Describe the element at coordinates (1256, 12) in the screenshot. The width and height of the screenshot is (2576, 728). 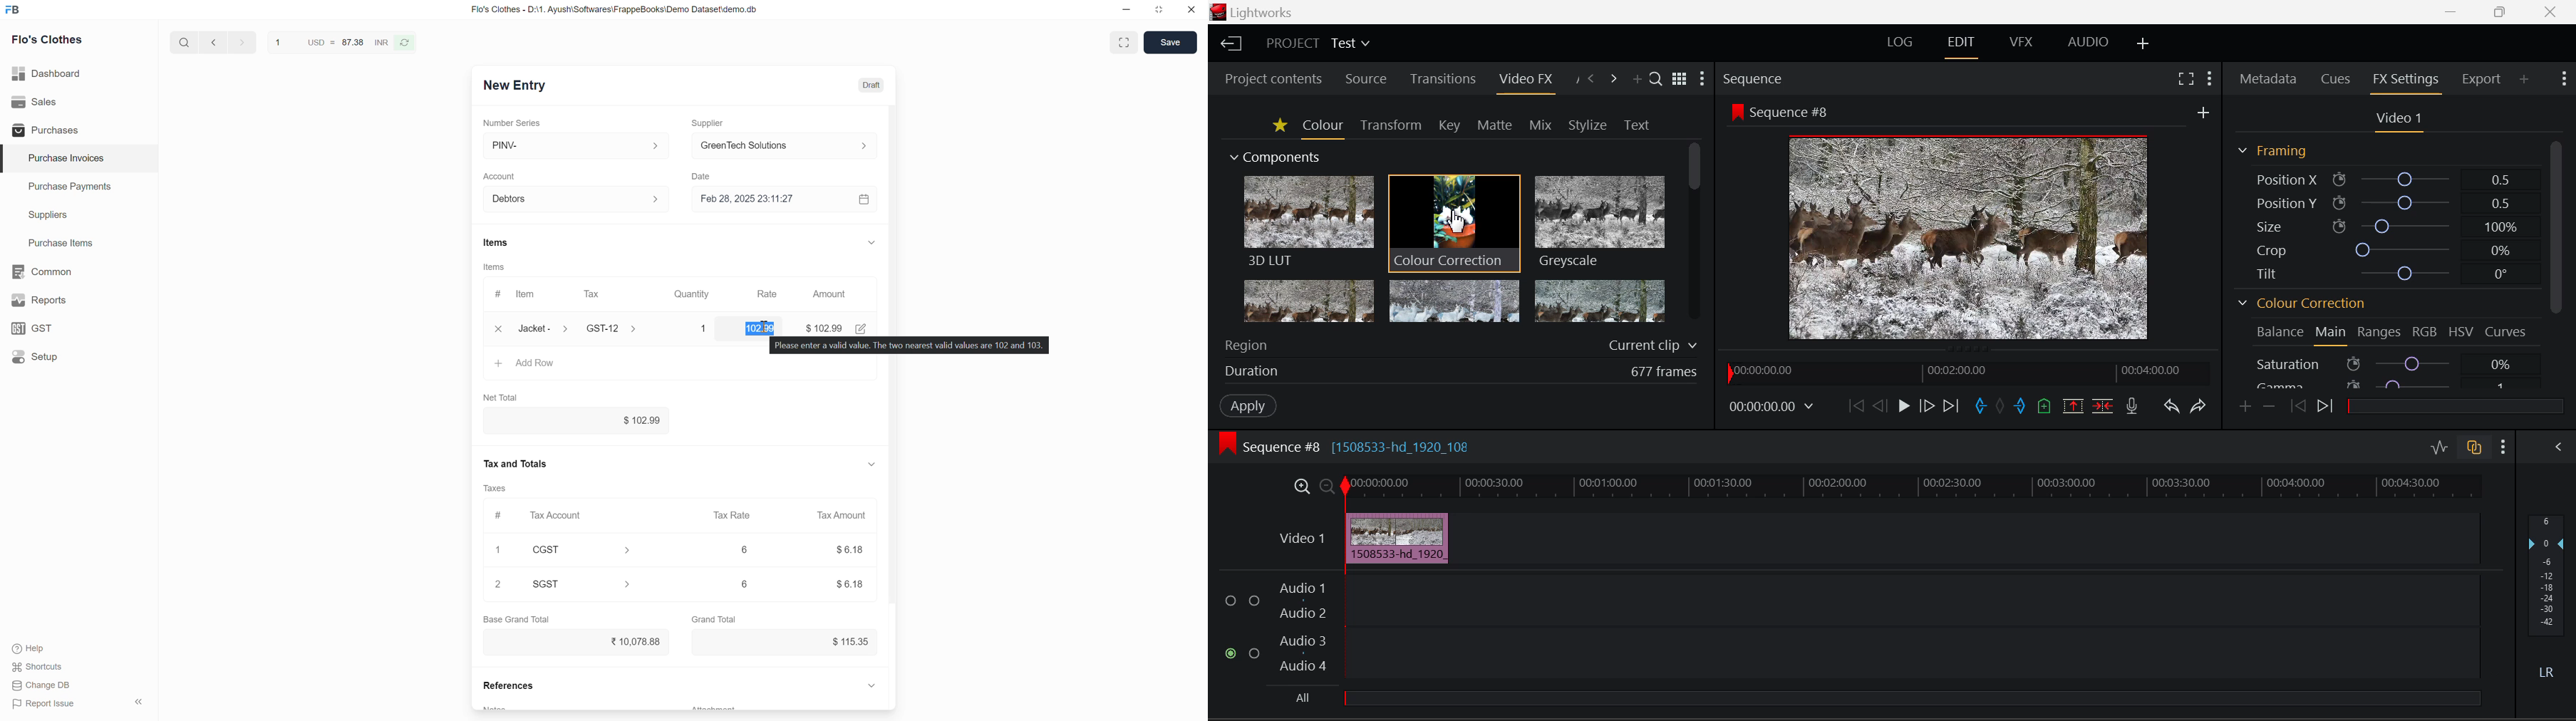
I see `Window Title` at that location.